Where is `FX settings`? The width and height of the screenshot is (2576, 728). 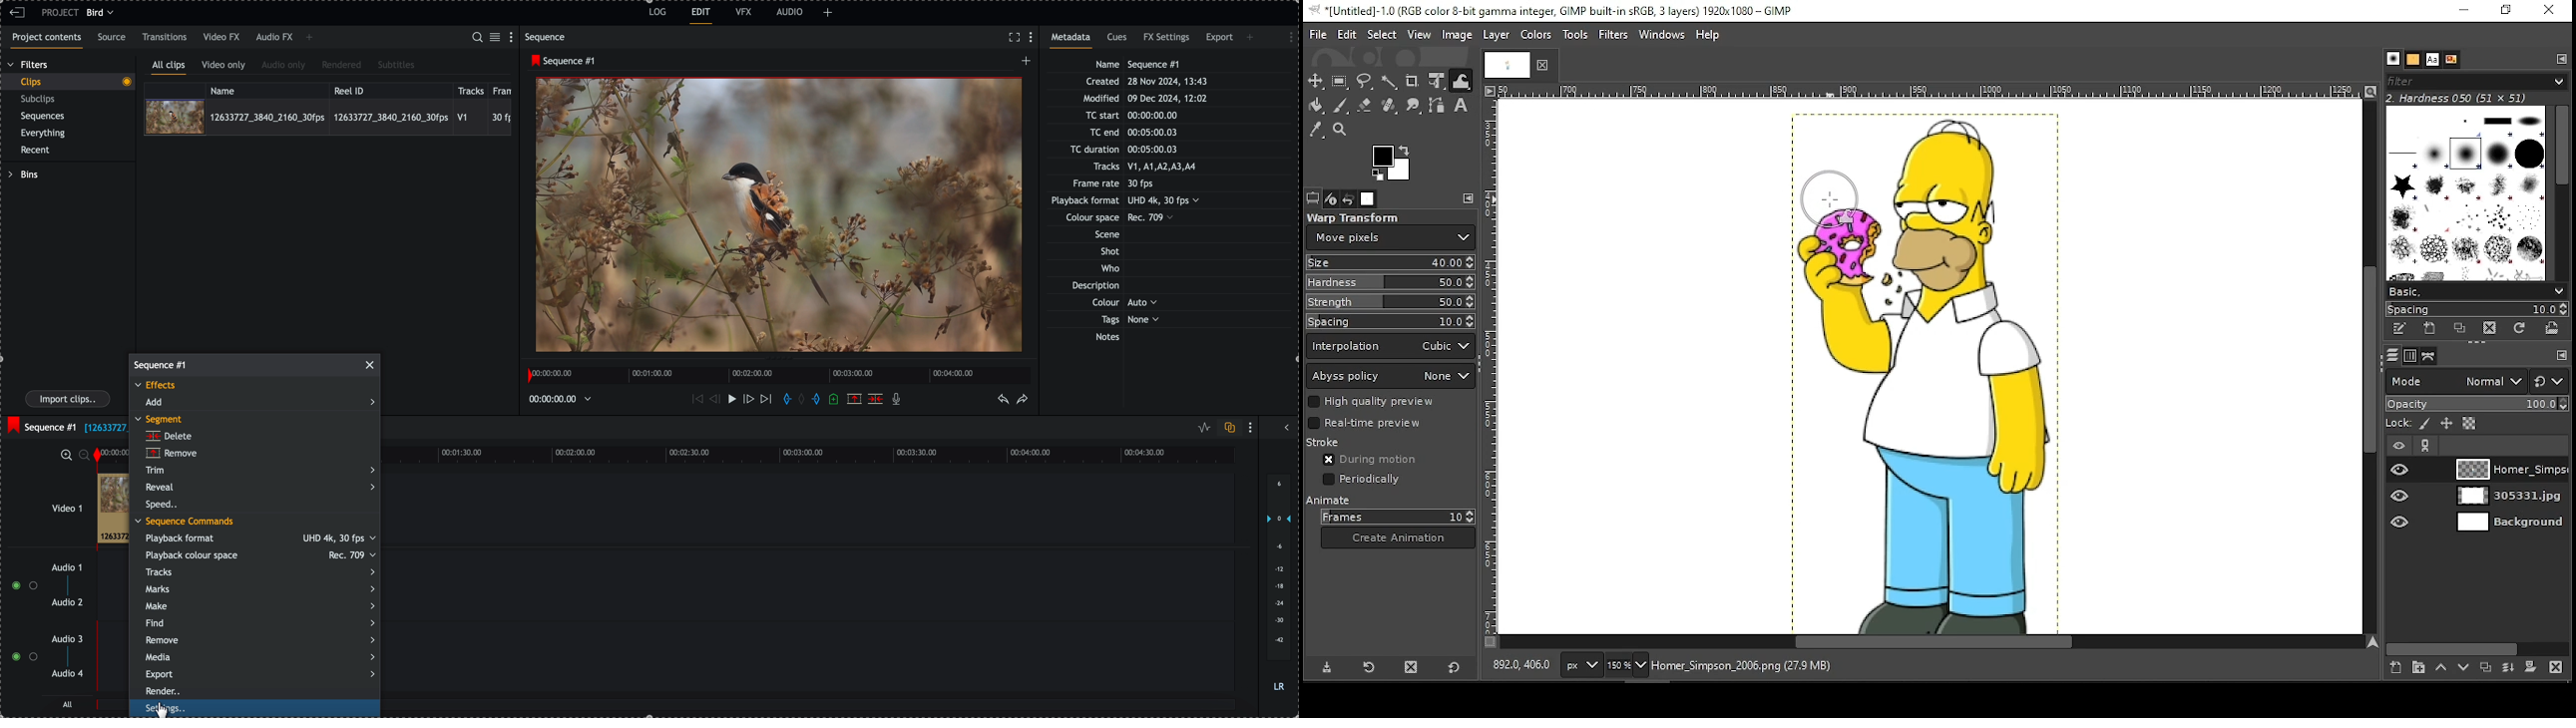
FX settings is located at coordinates (1168, 39).